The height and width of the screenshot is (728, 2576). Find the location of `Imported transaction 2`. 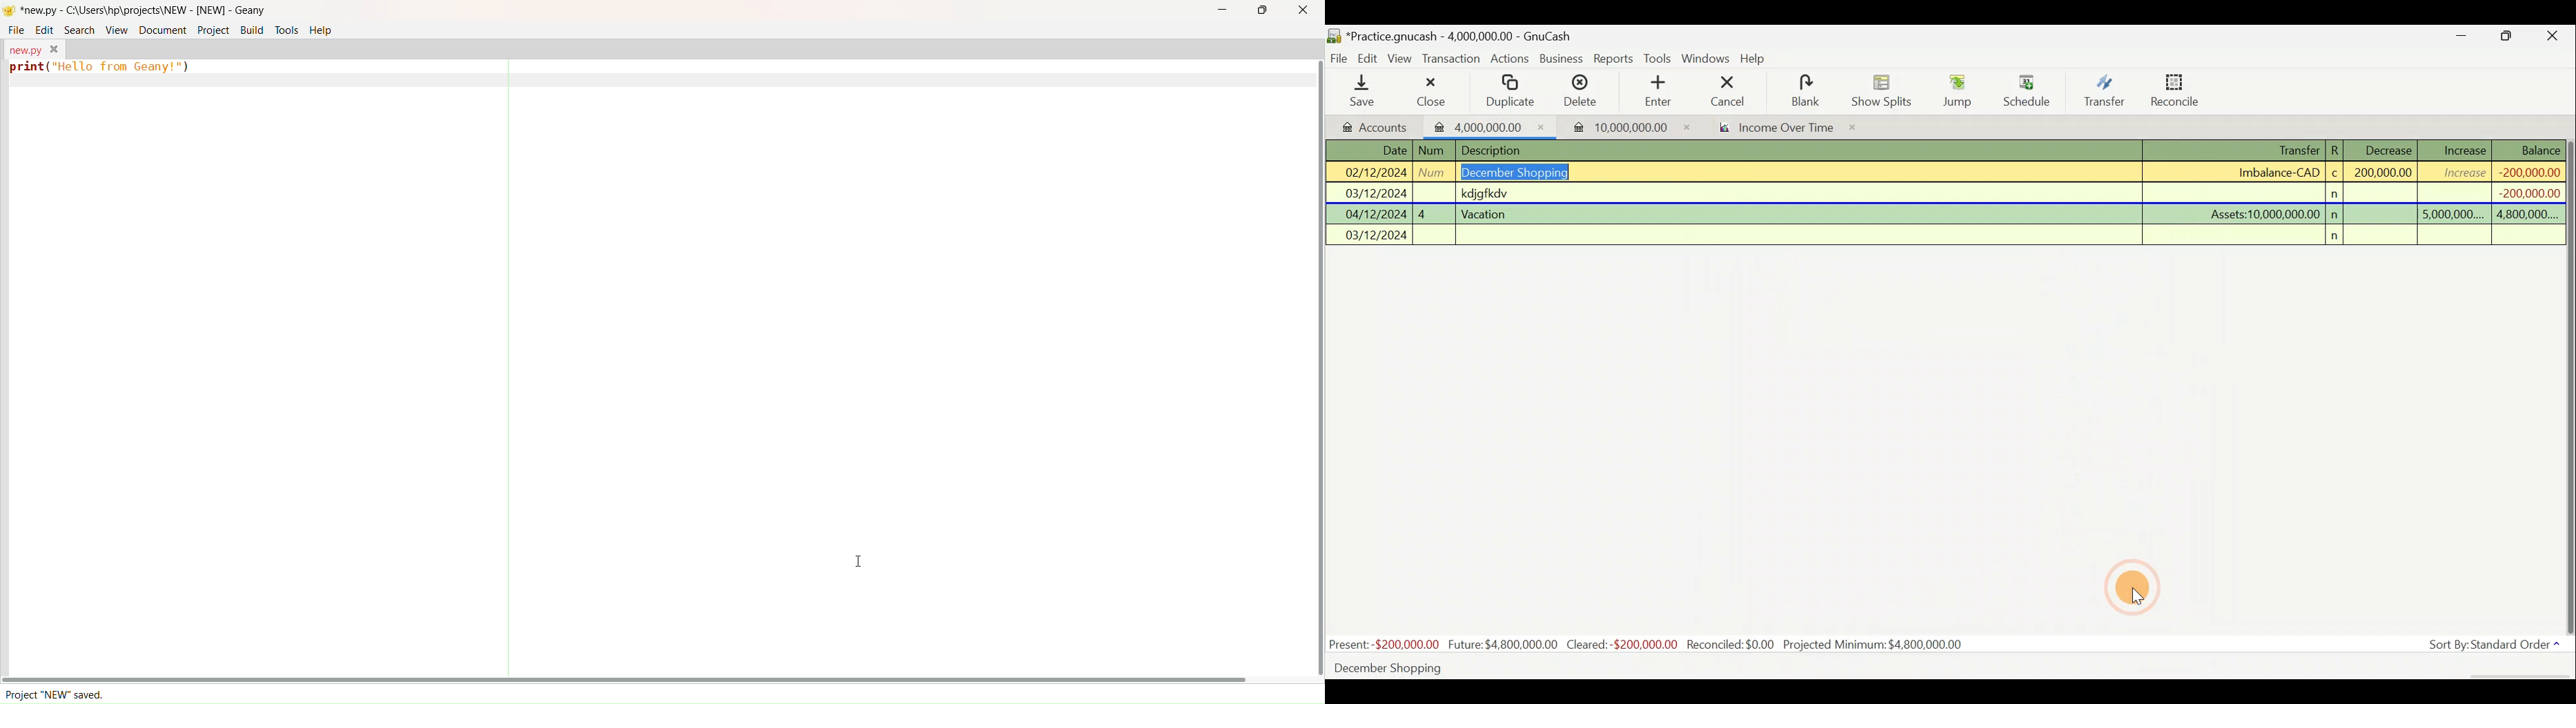

Imported transaction 2 is located at coordinates (1616, 127).